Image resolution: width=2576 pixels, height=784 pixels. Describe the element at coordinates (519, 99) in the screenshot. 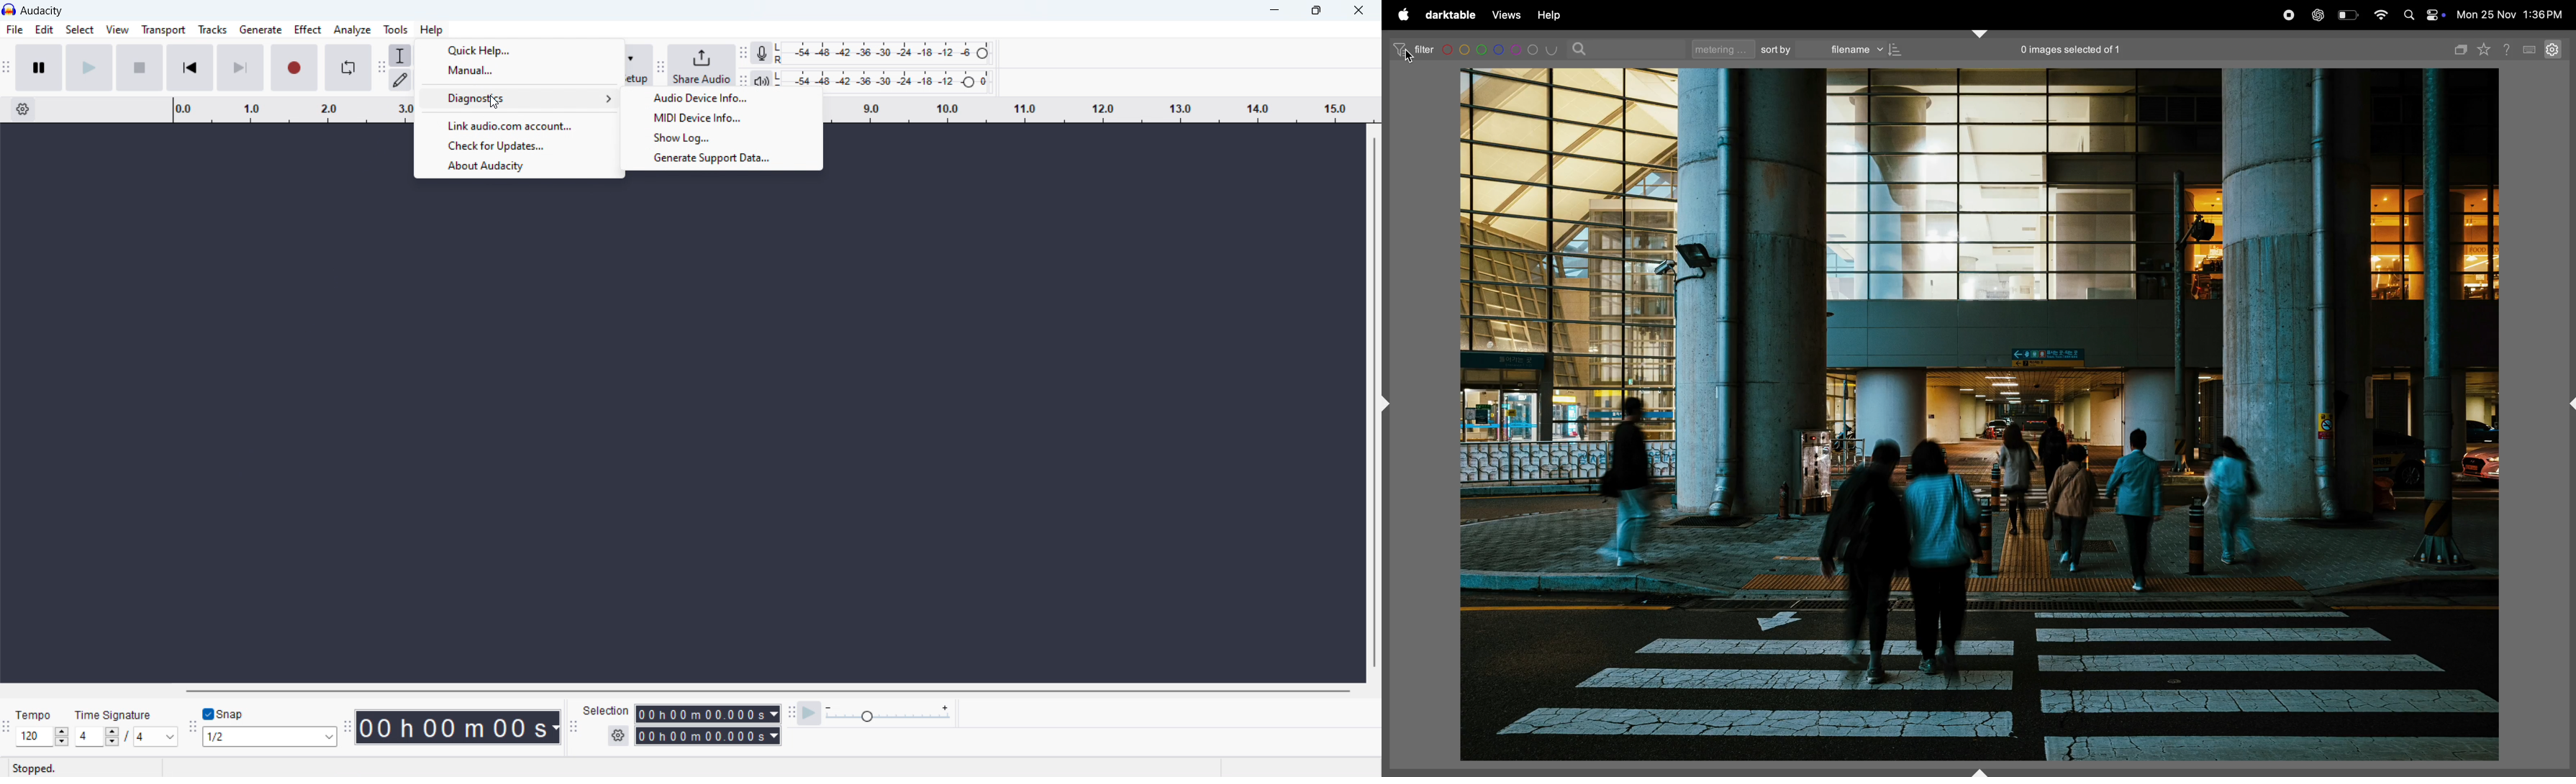

I see `diagnostics` at that location.